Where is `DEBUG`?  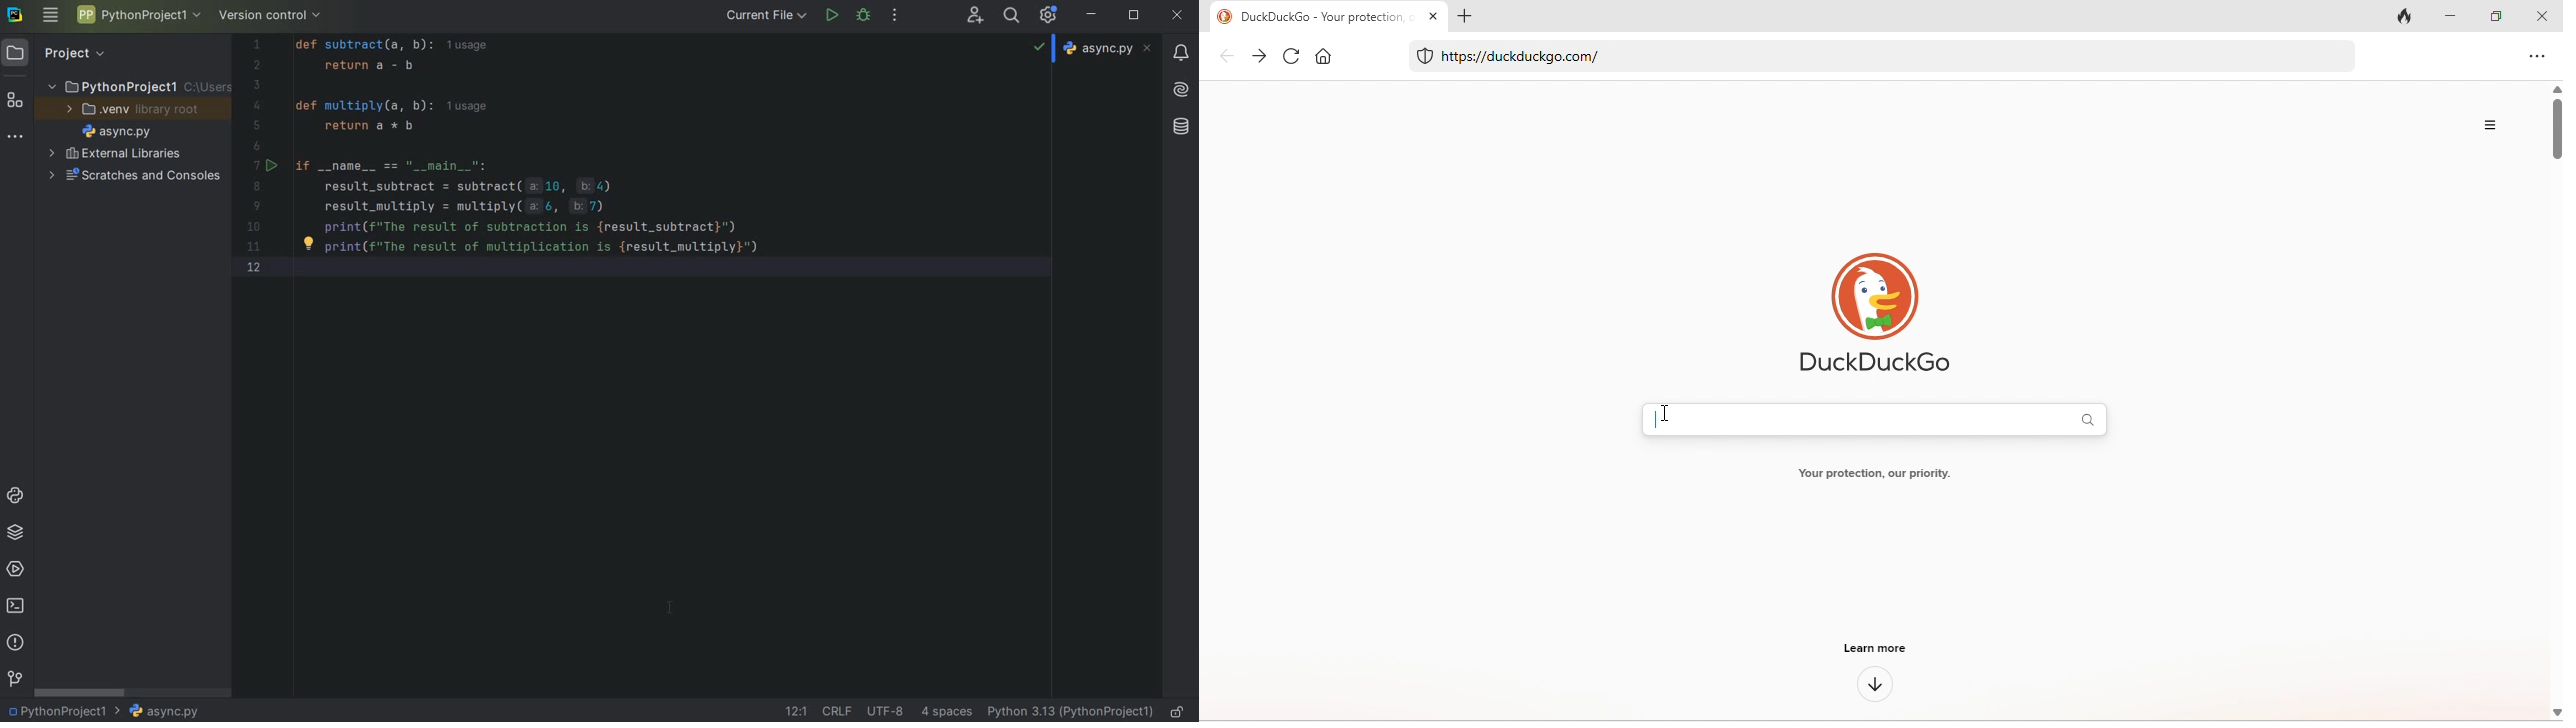
DEBUG is located at coordinates (867, 18).